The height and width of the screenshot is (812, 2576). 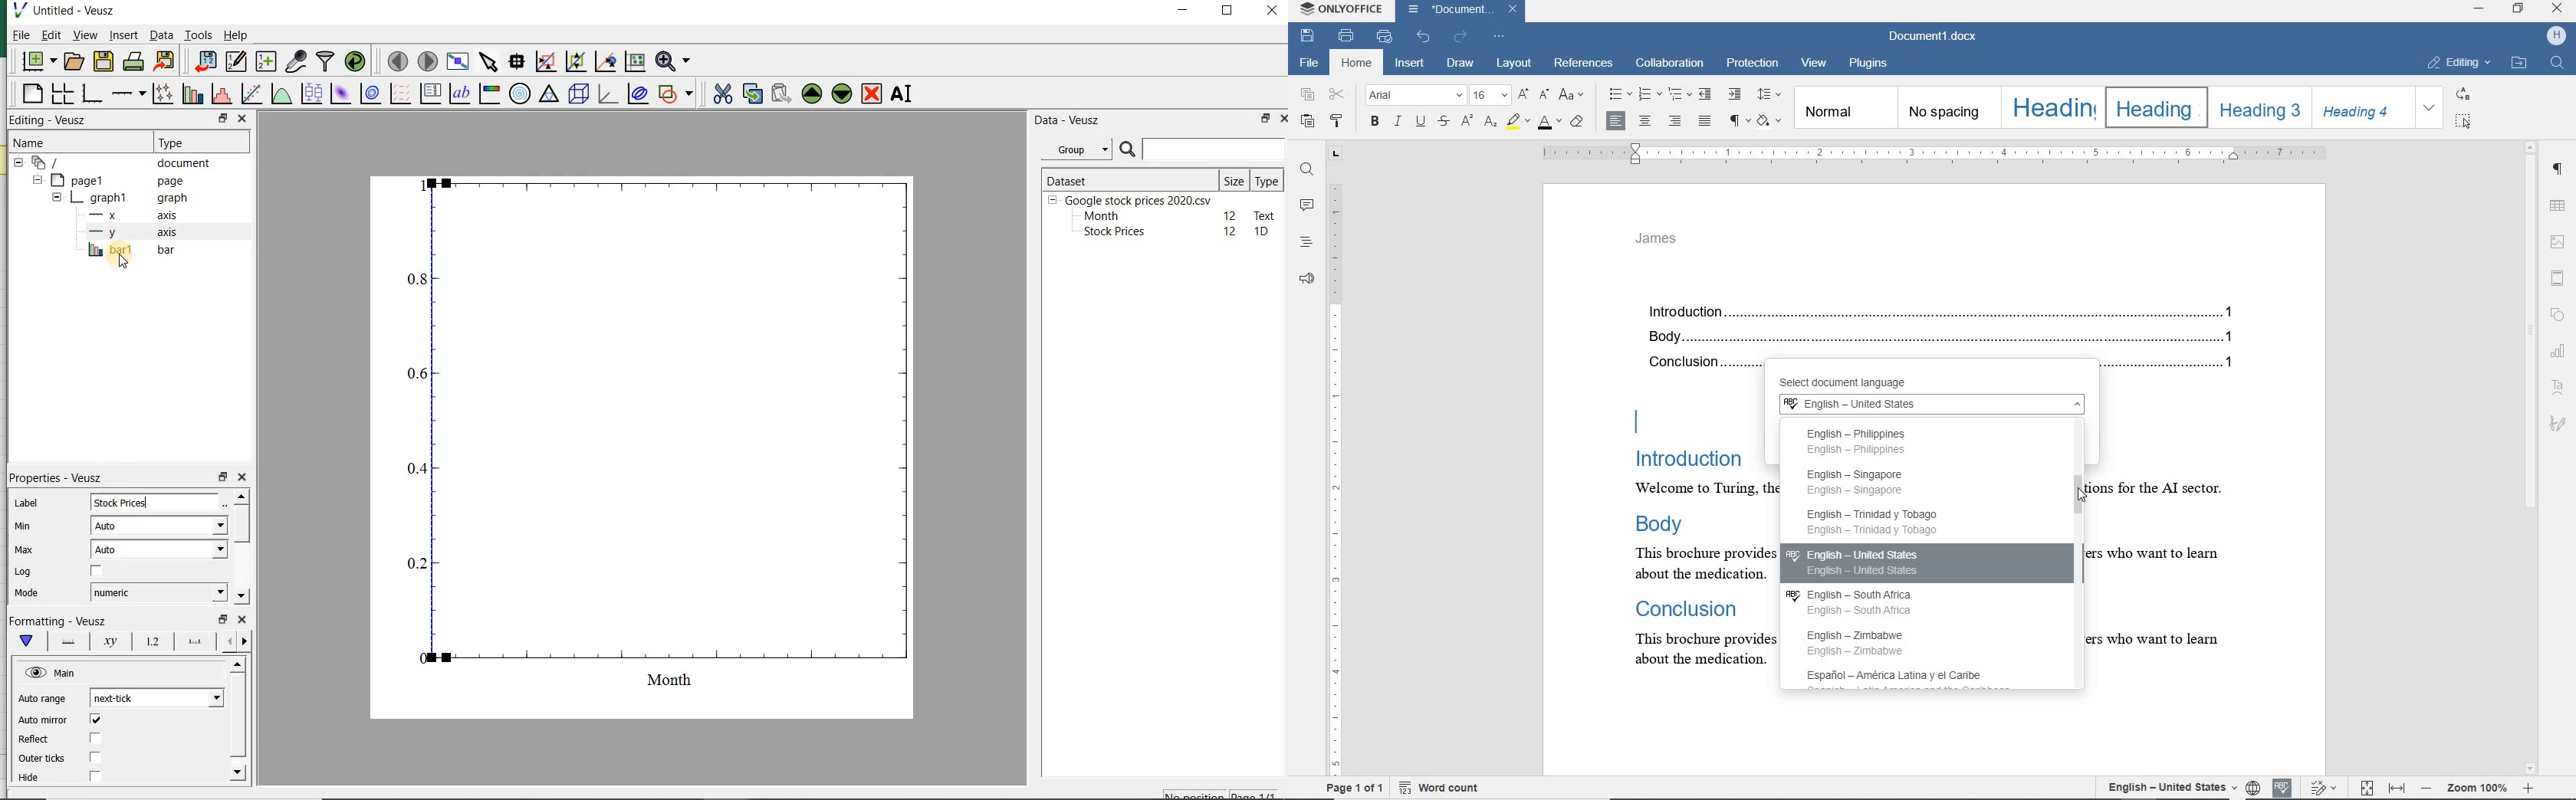 What do you see at coordinates (2362, 107) in the screenshot?
I see `Heading 4` at bounding box center [2362, 107].